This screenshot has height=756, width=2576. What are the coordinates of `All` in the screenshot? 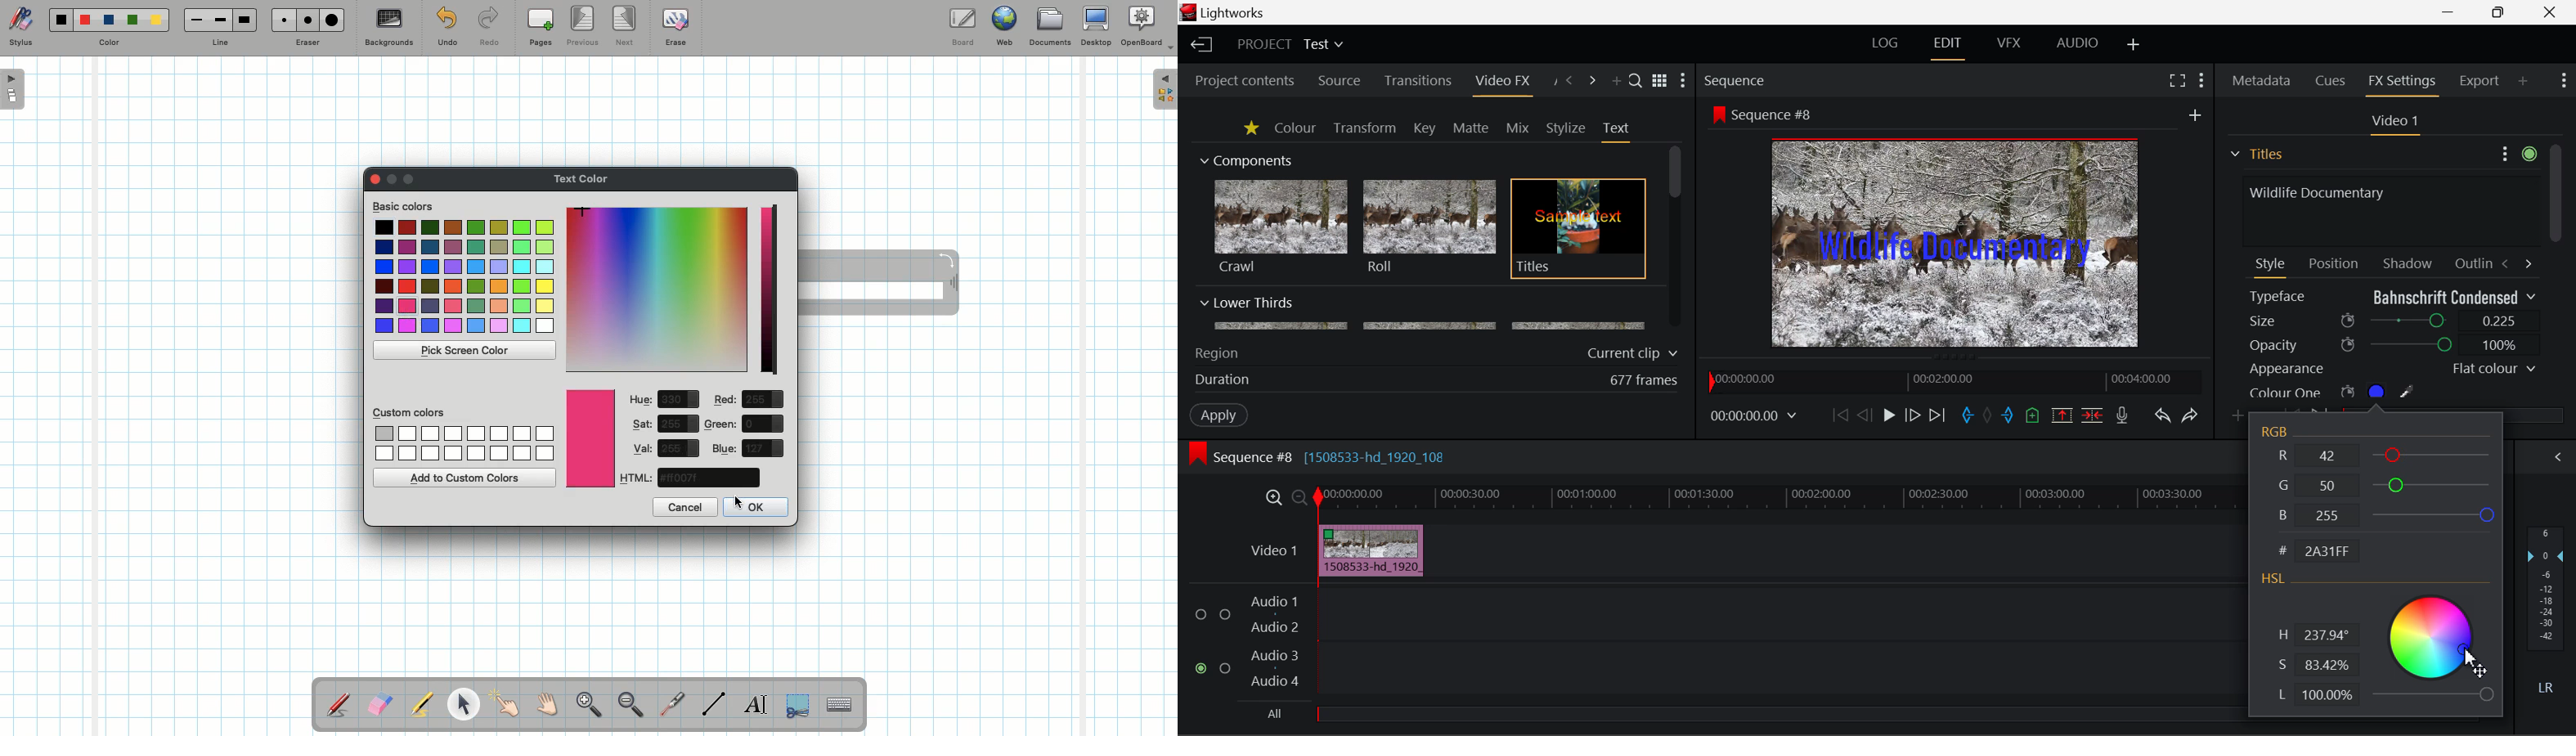 It's located at (1276, 714).